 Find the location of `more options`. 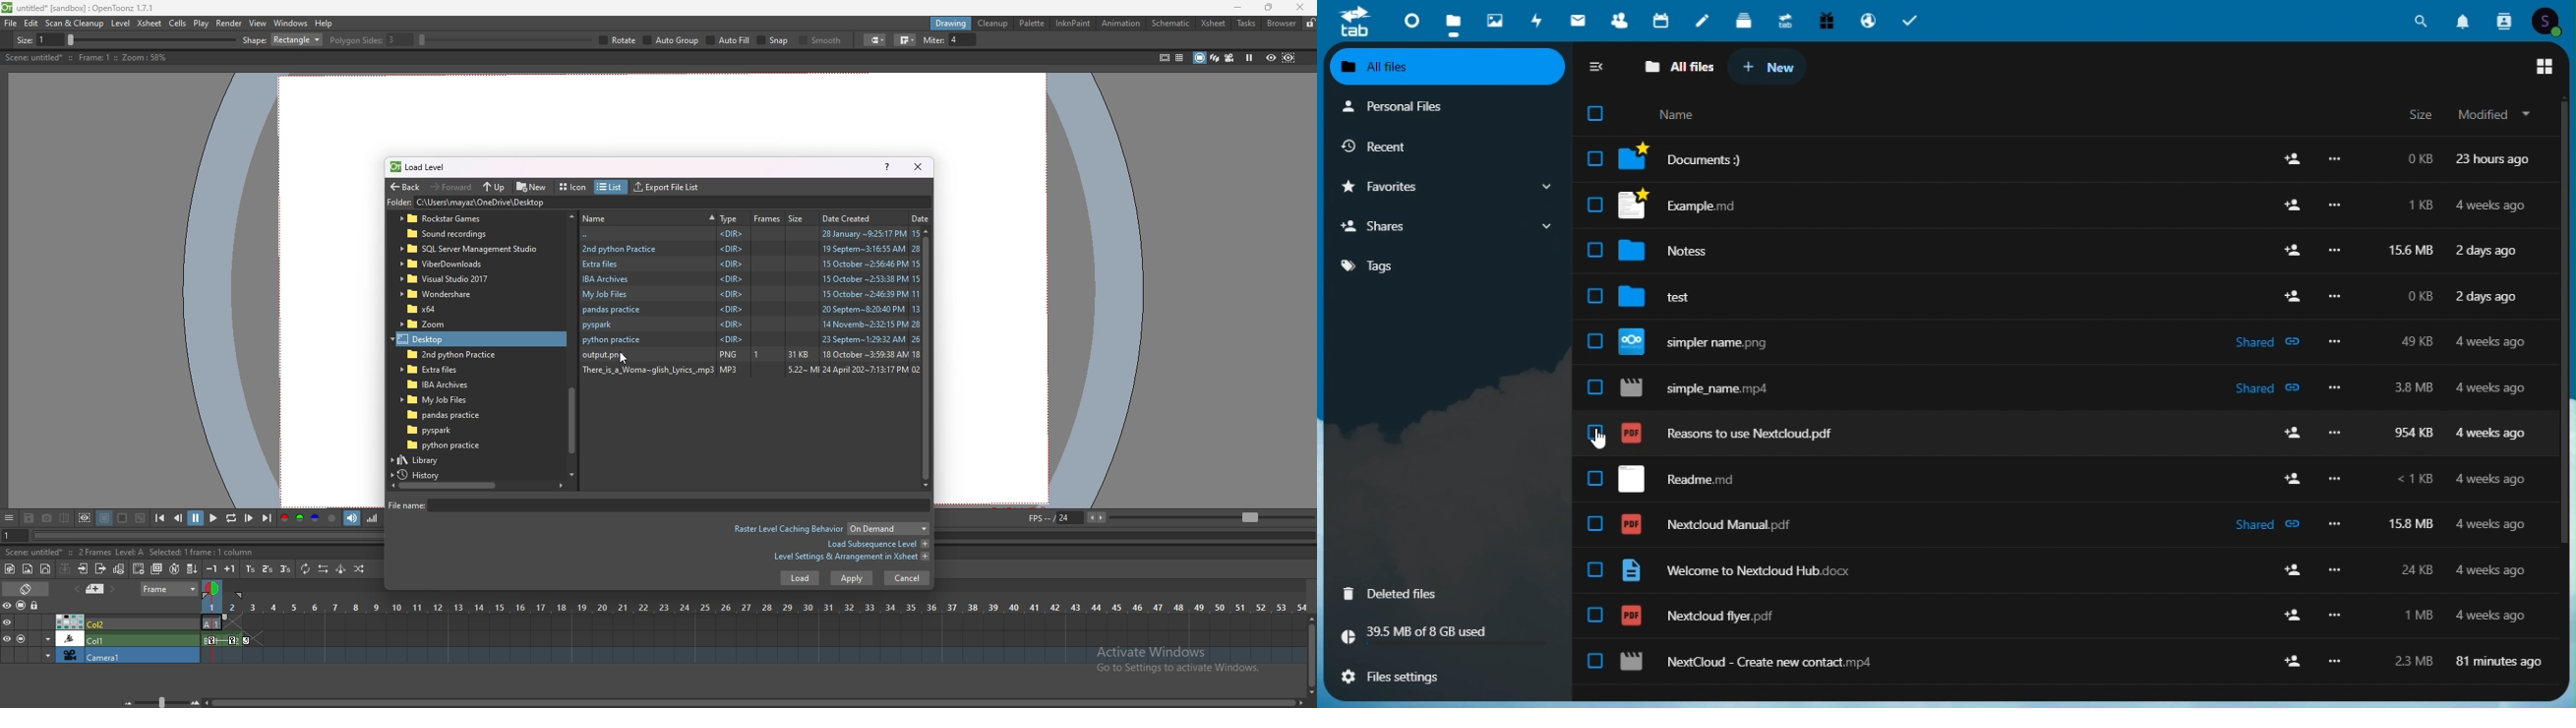

more options is located at coordinates (2337, 522).